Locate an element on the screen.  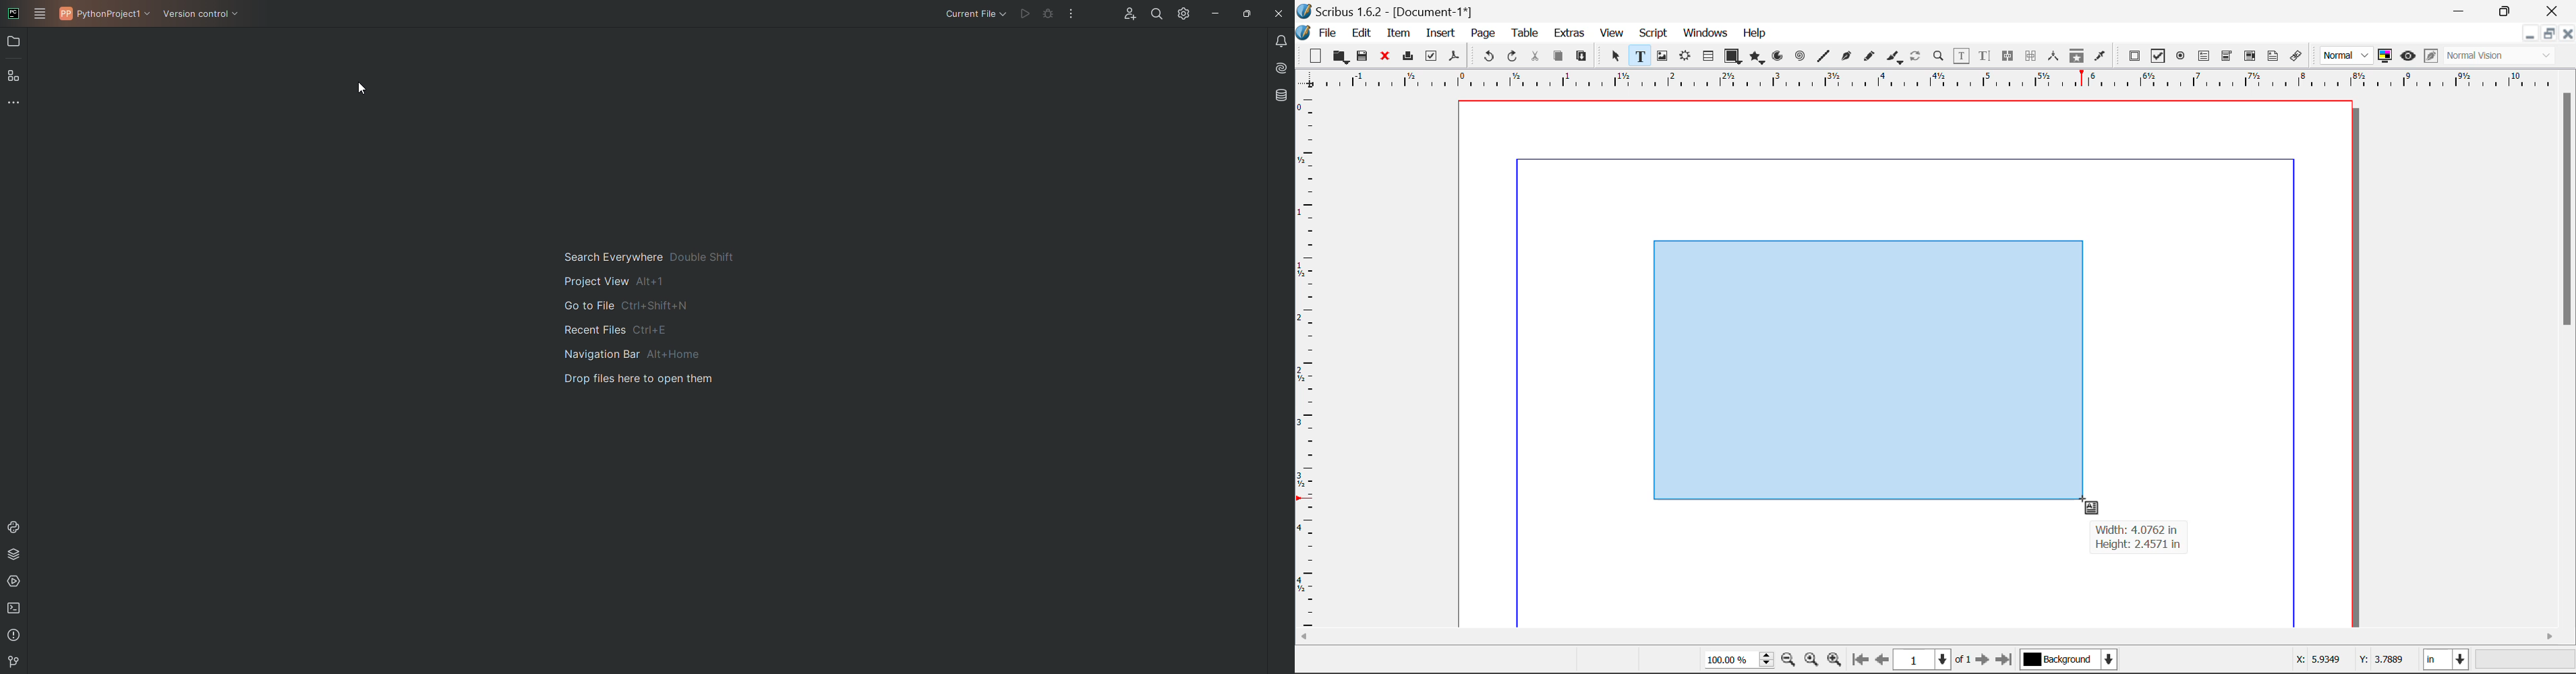
Item is located at coordinates (1396, 31).